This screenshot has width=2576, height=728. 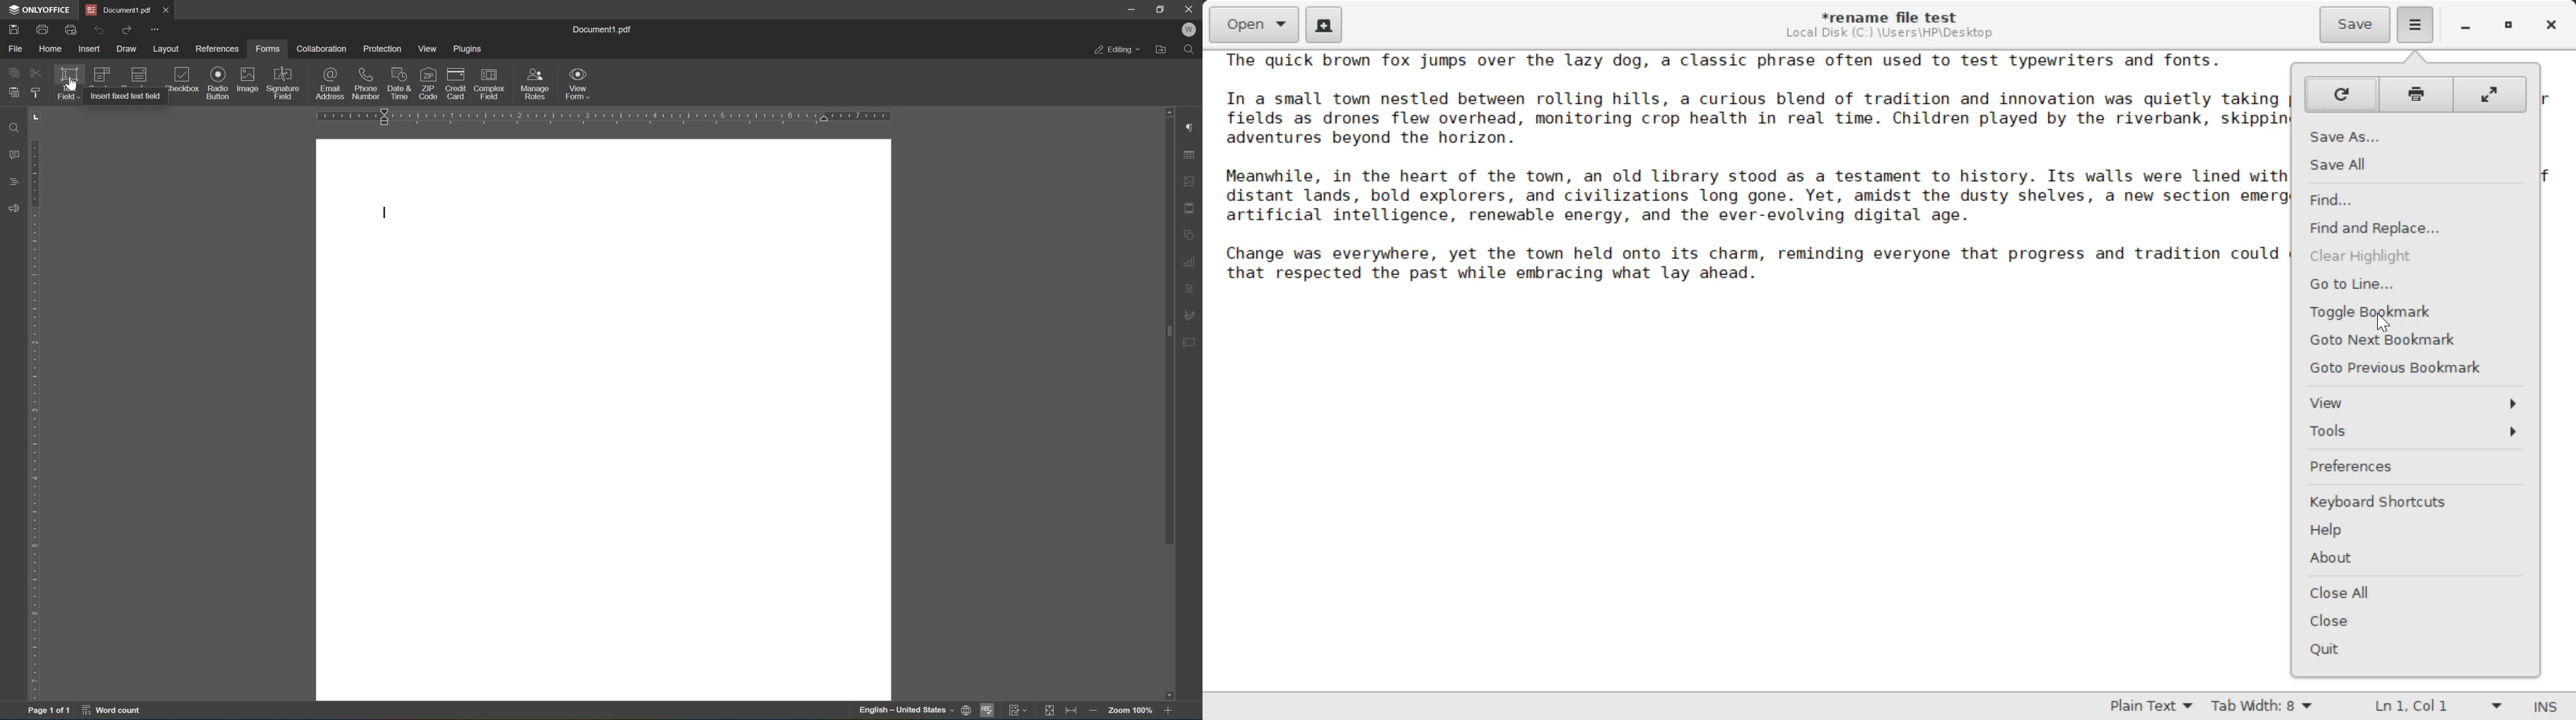 What do you see at coordinates (123, 9) in the screenshot?
I see `document1` at bounding box center [123, 9].